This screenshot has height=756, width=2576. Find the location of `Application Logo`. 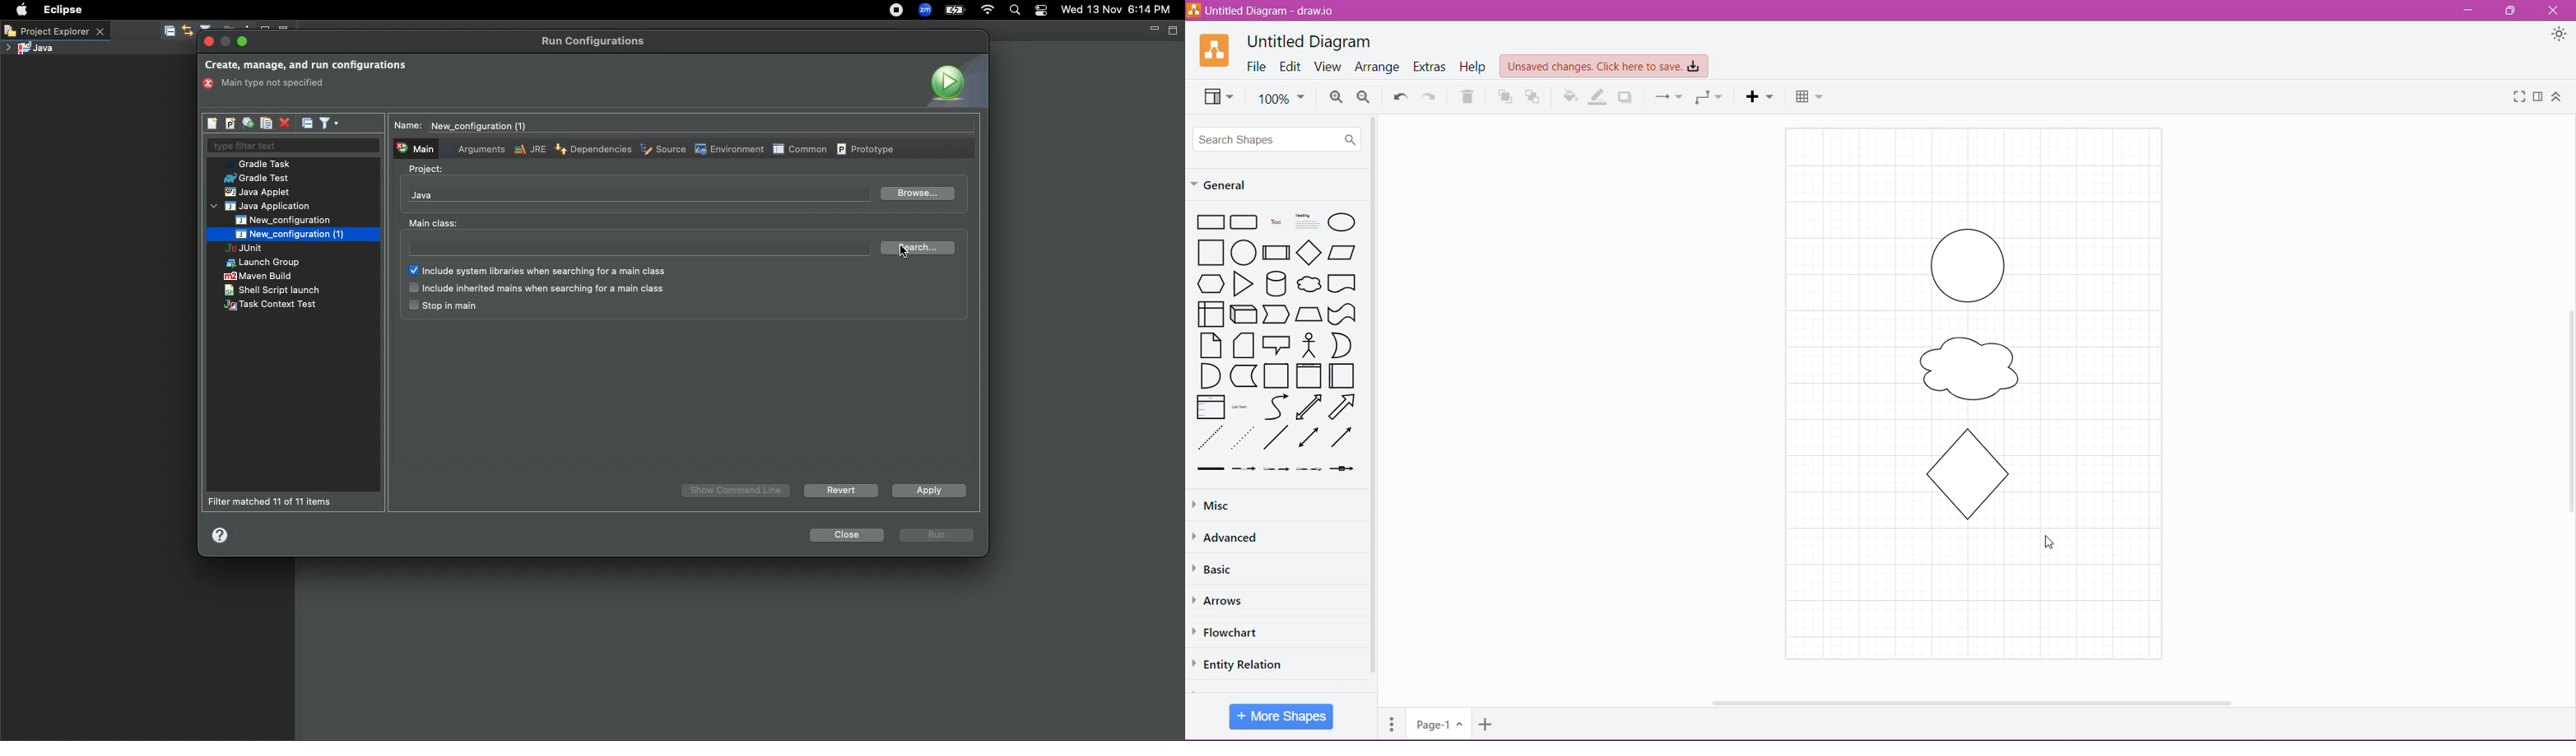

Application Logo is located at coordinates (1216, 50).